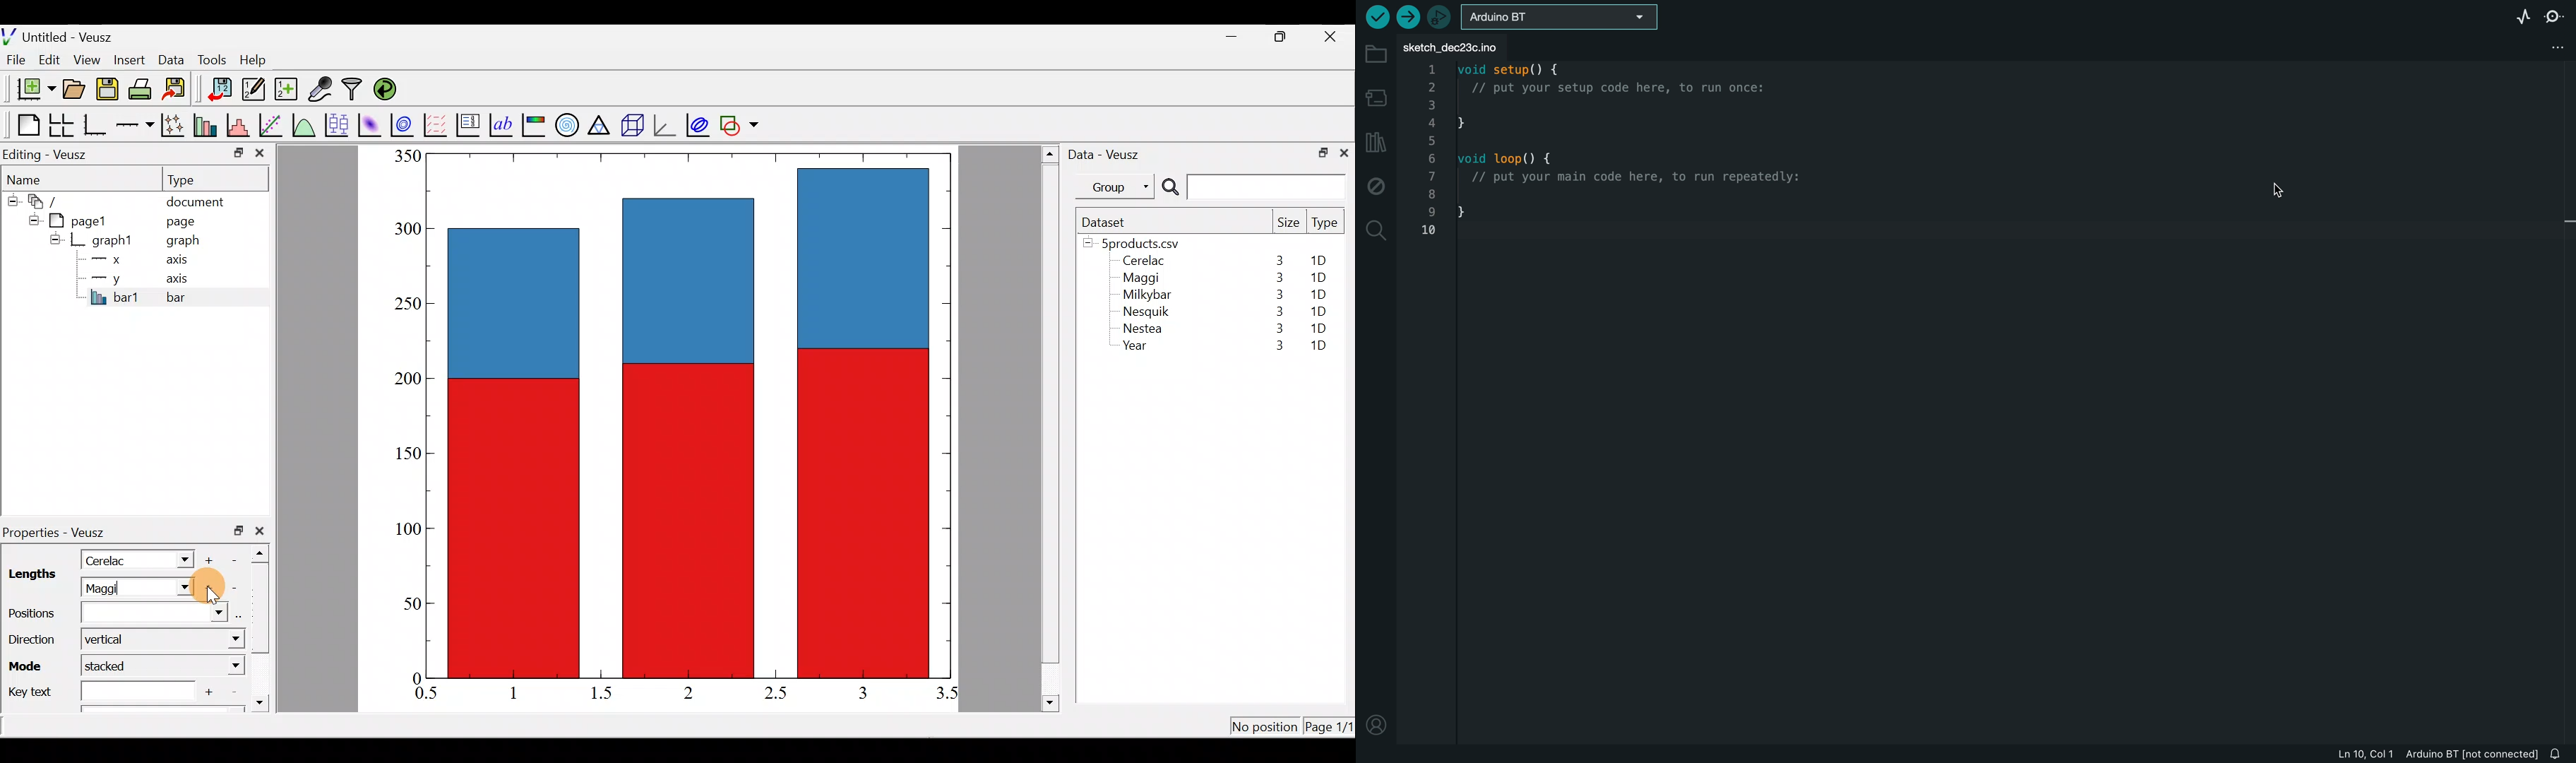  Describe the element at coordinates (321, 90) in the screenshot. I see `Capture remote data` at that location.